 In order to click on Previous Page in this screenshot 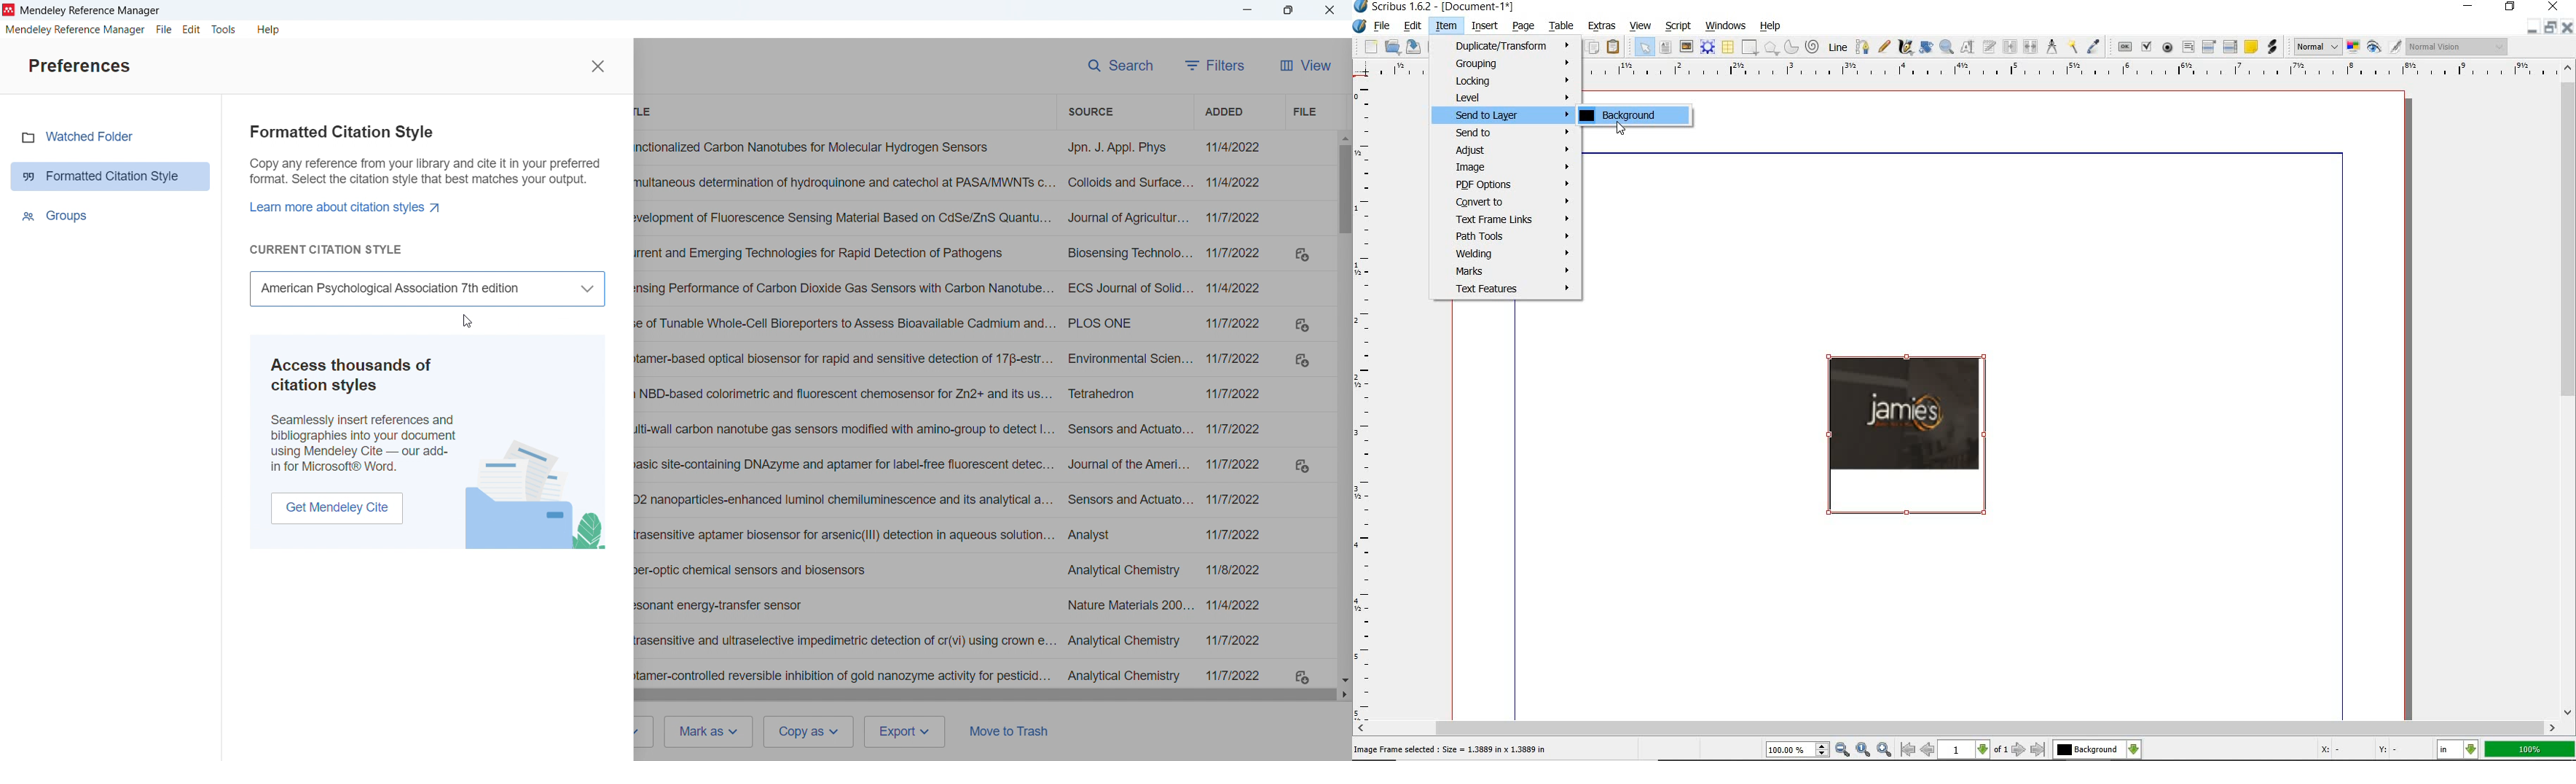, I will do `click(1928, 752)`.